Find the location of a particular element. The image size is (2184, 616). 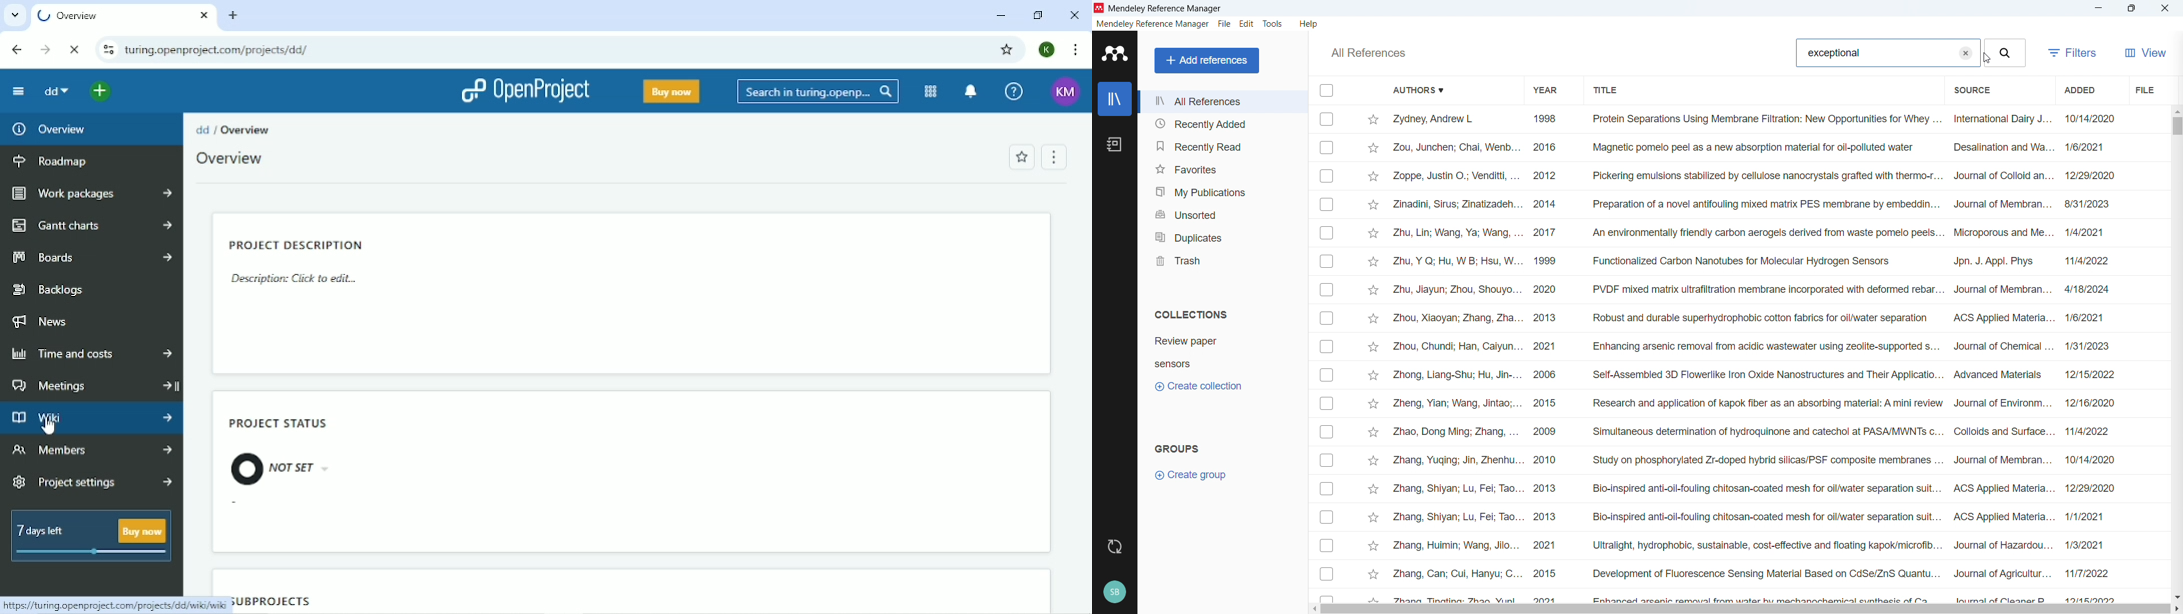

Close is located at coordinates (1073, 15).